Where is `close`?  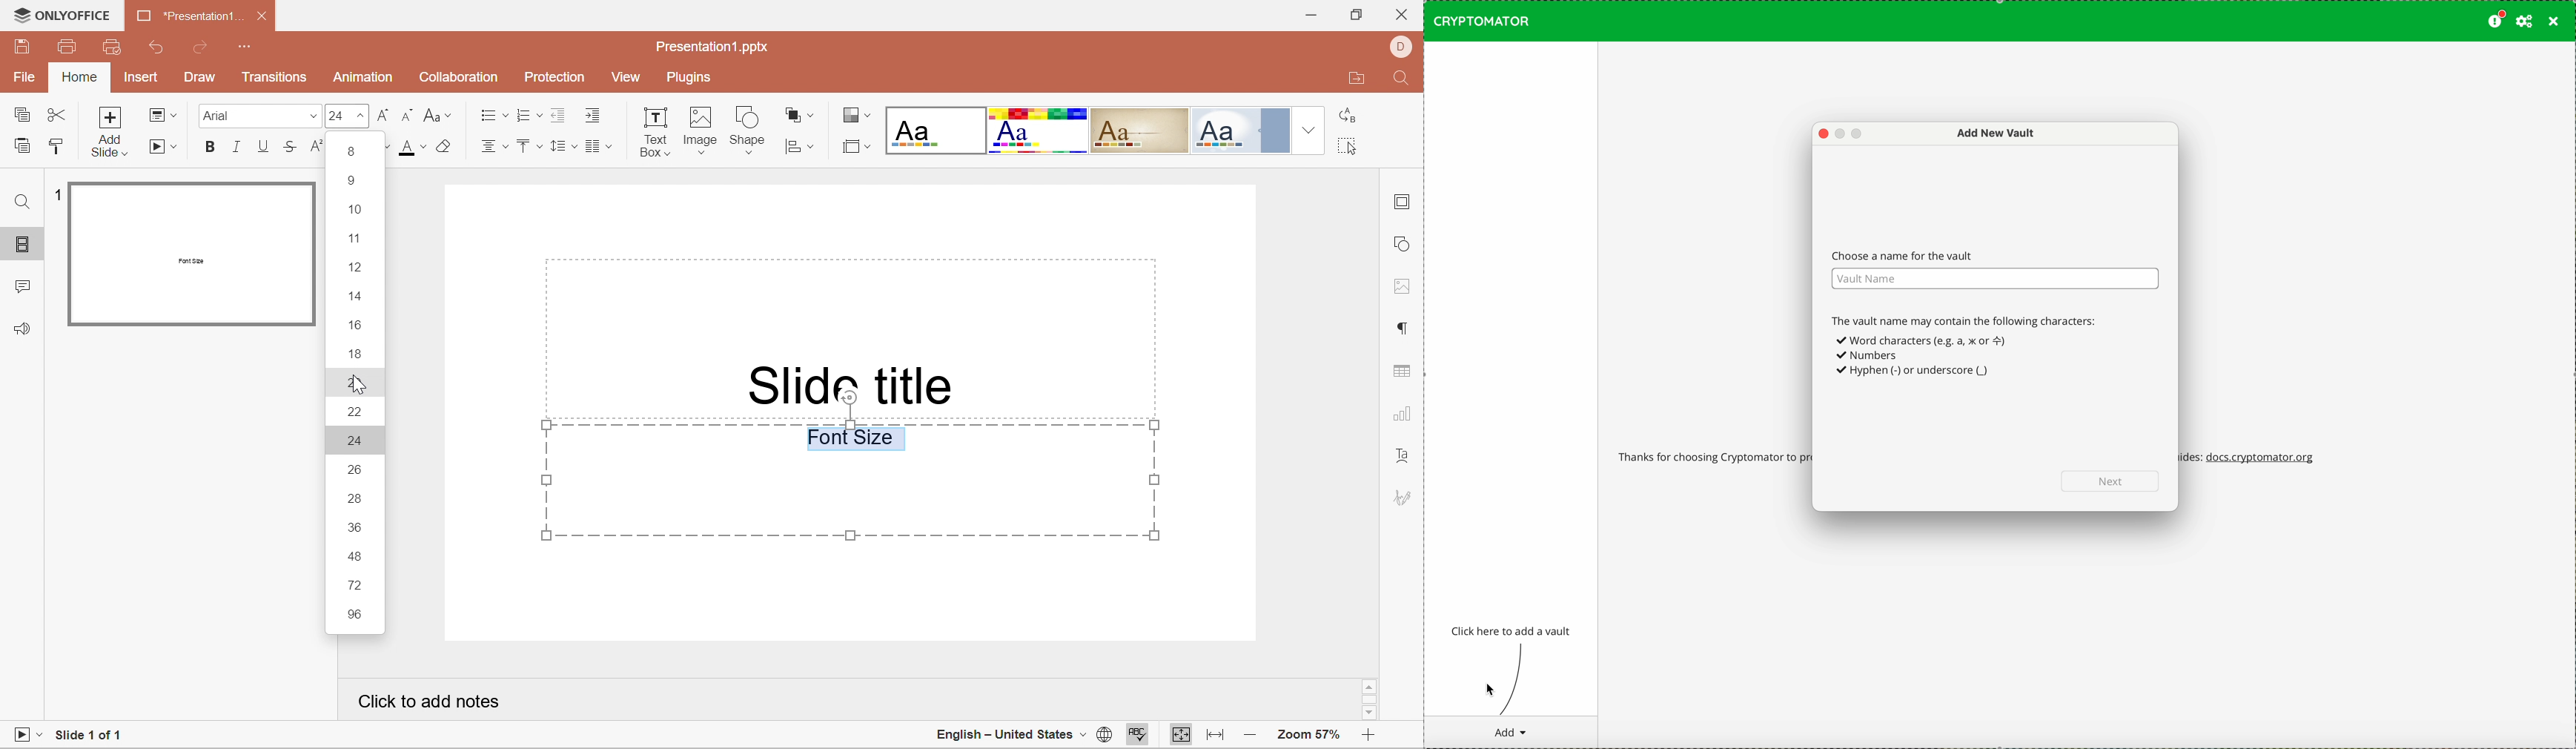 close is located at coordinates (1823, 134).